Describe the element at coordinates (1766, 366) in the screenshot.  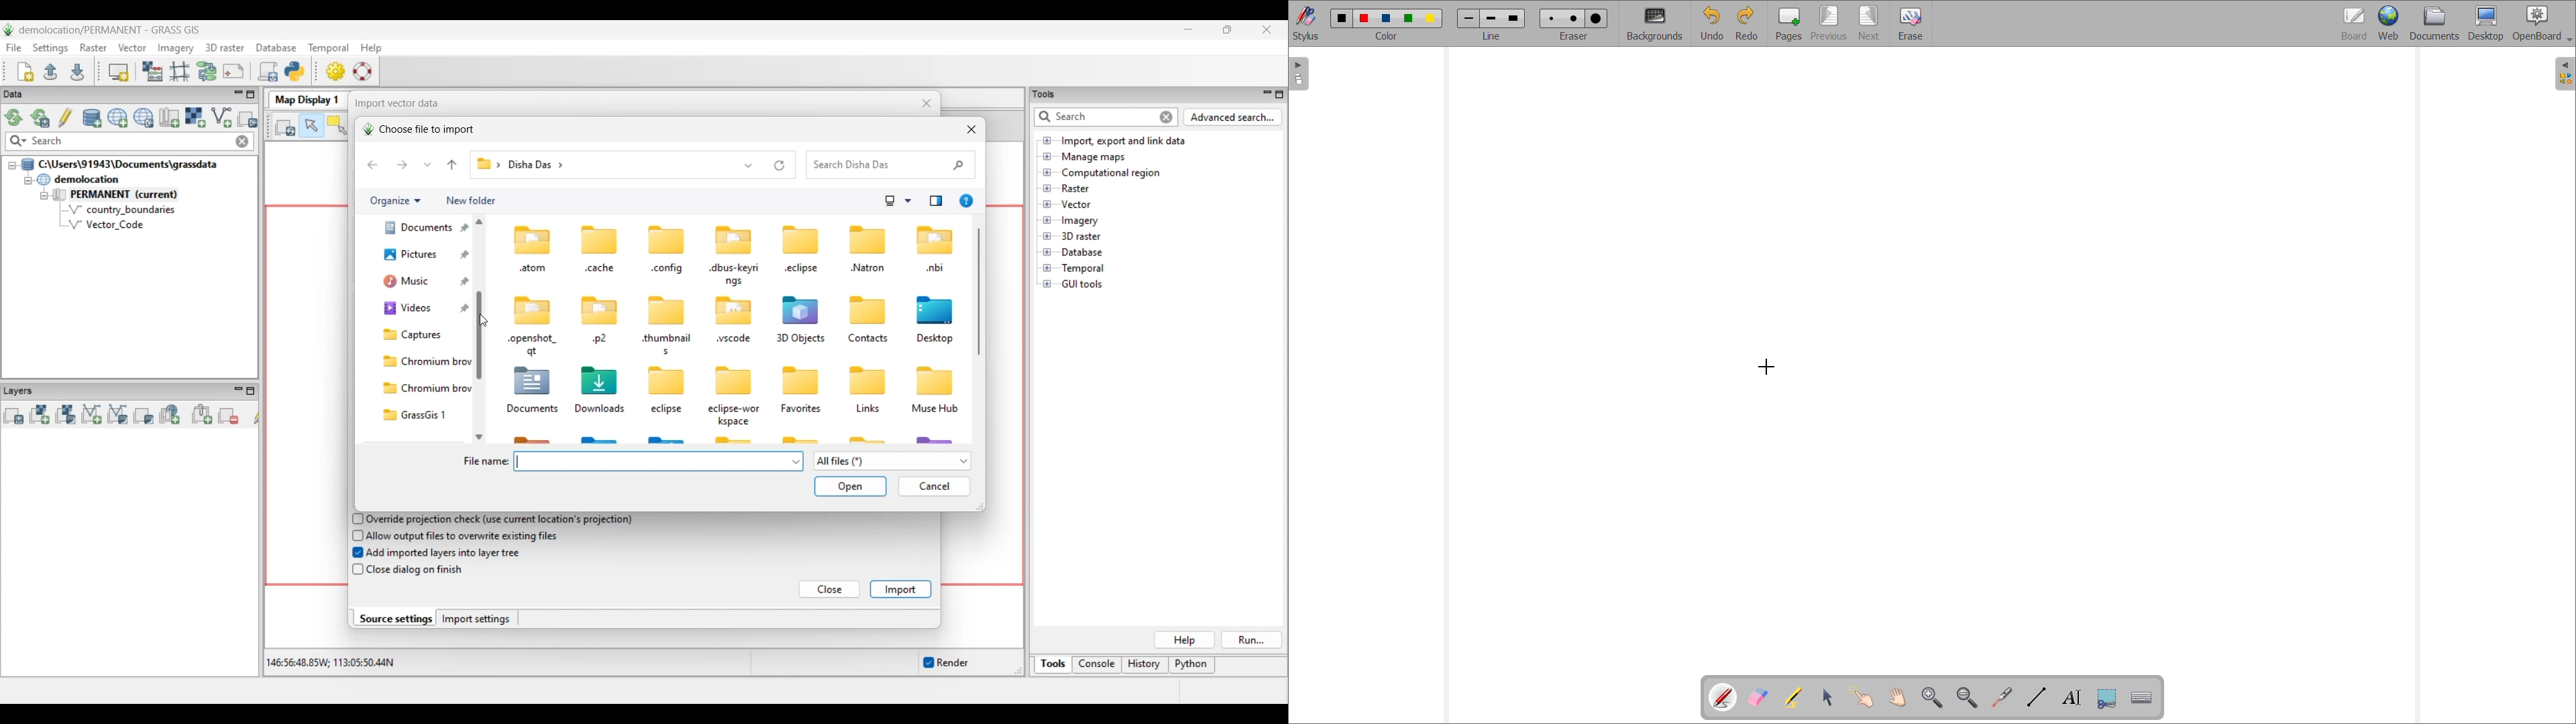
I see `cursor` at that location.